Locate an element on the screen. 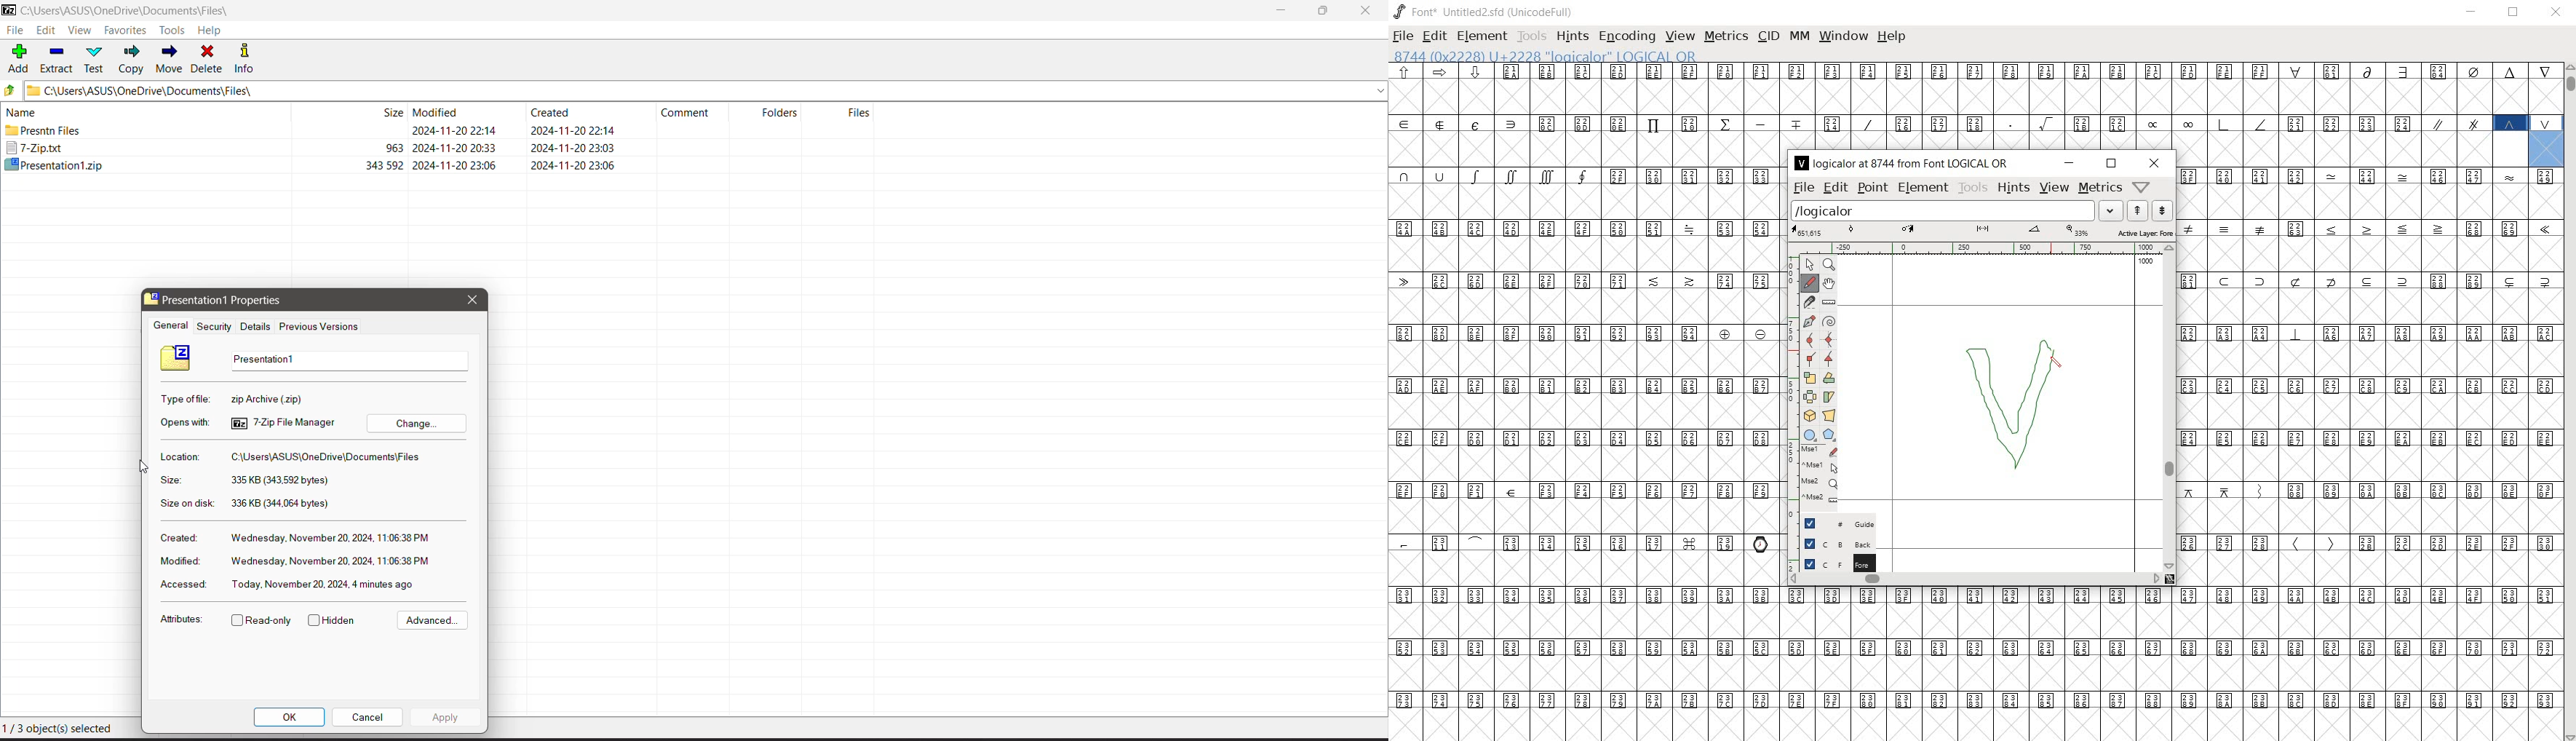 Image resolution: width=2576 pixels, height=756 pixels. Delete is located at coordinates (208, 58).